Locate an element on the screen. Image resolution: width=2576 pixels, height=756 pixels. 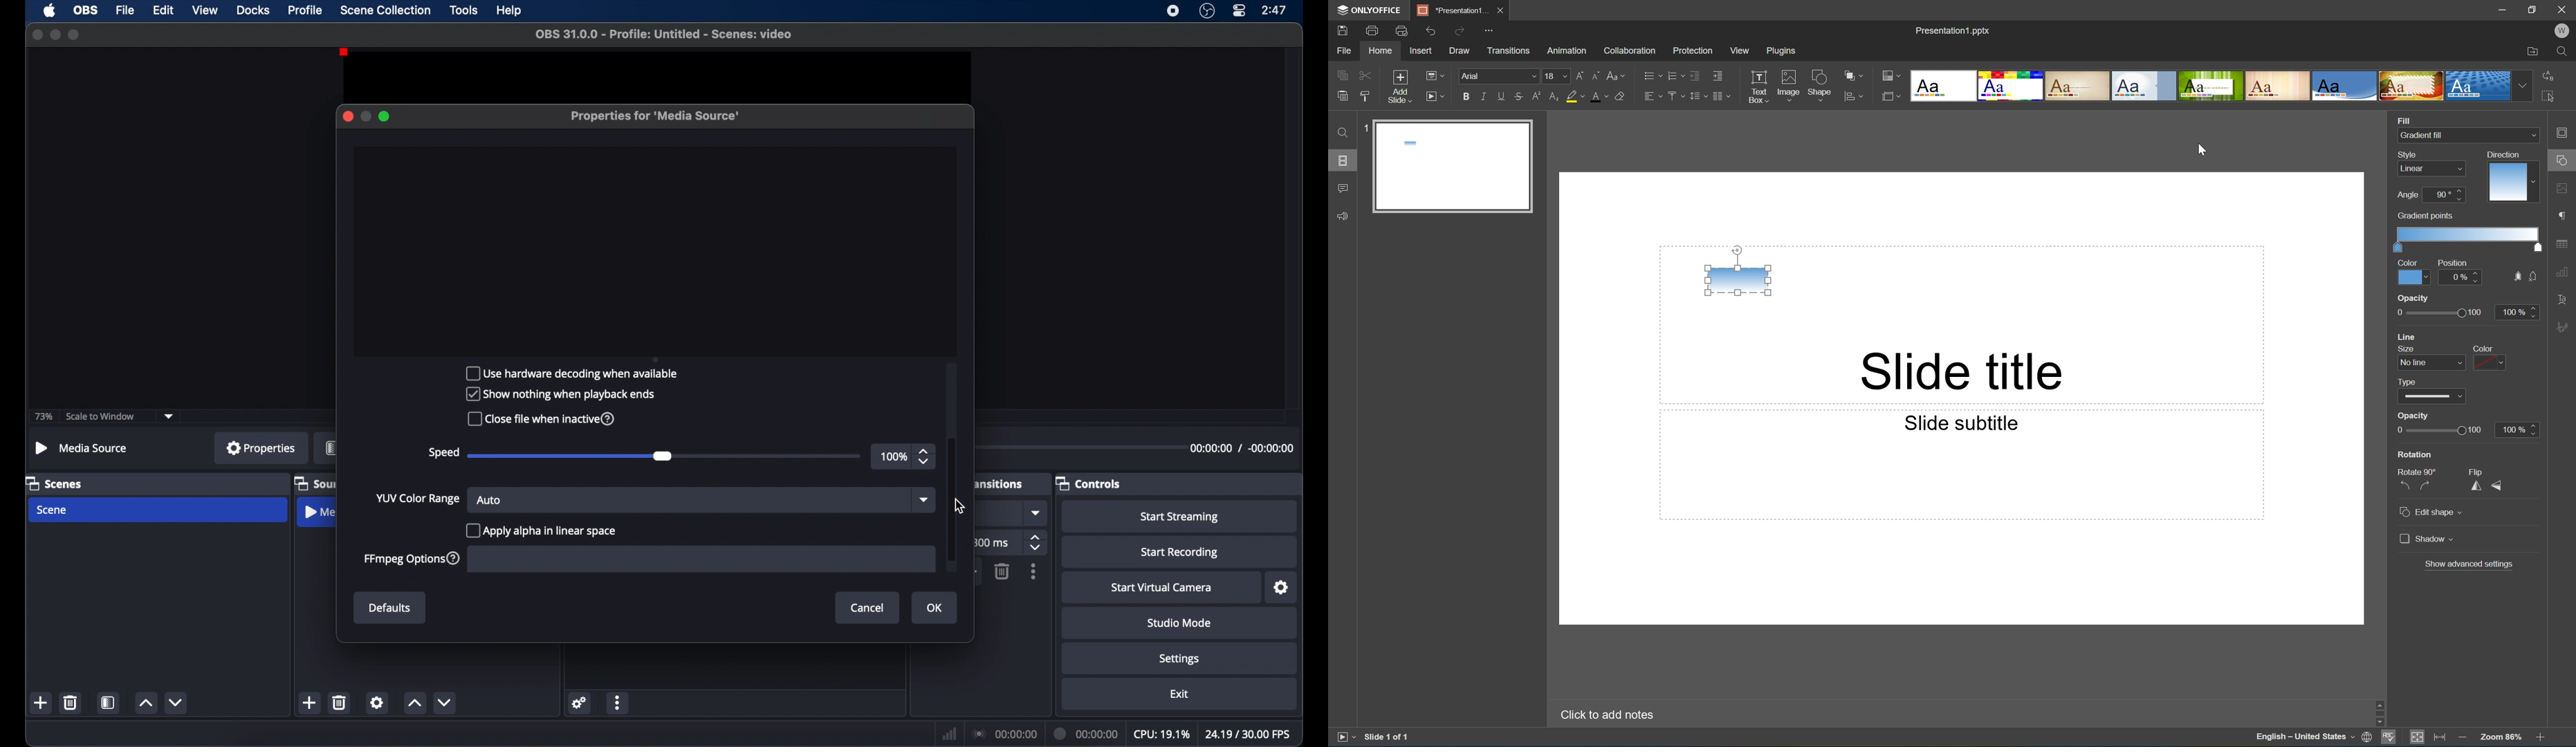
dropdown is located at coordinates (169, 416).